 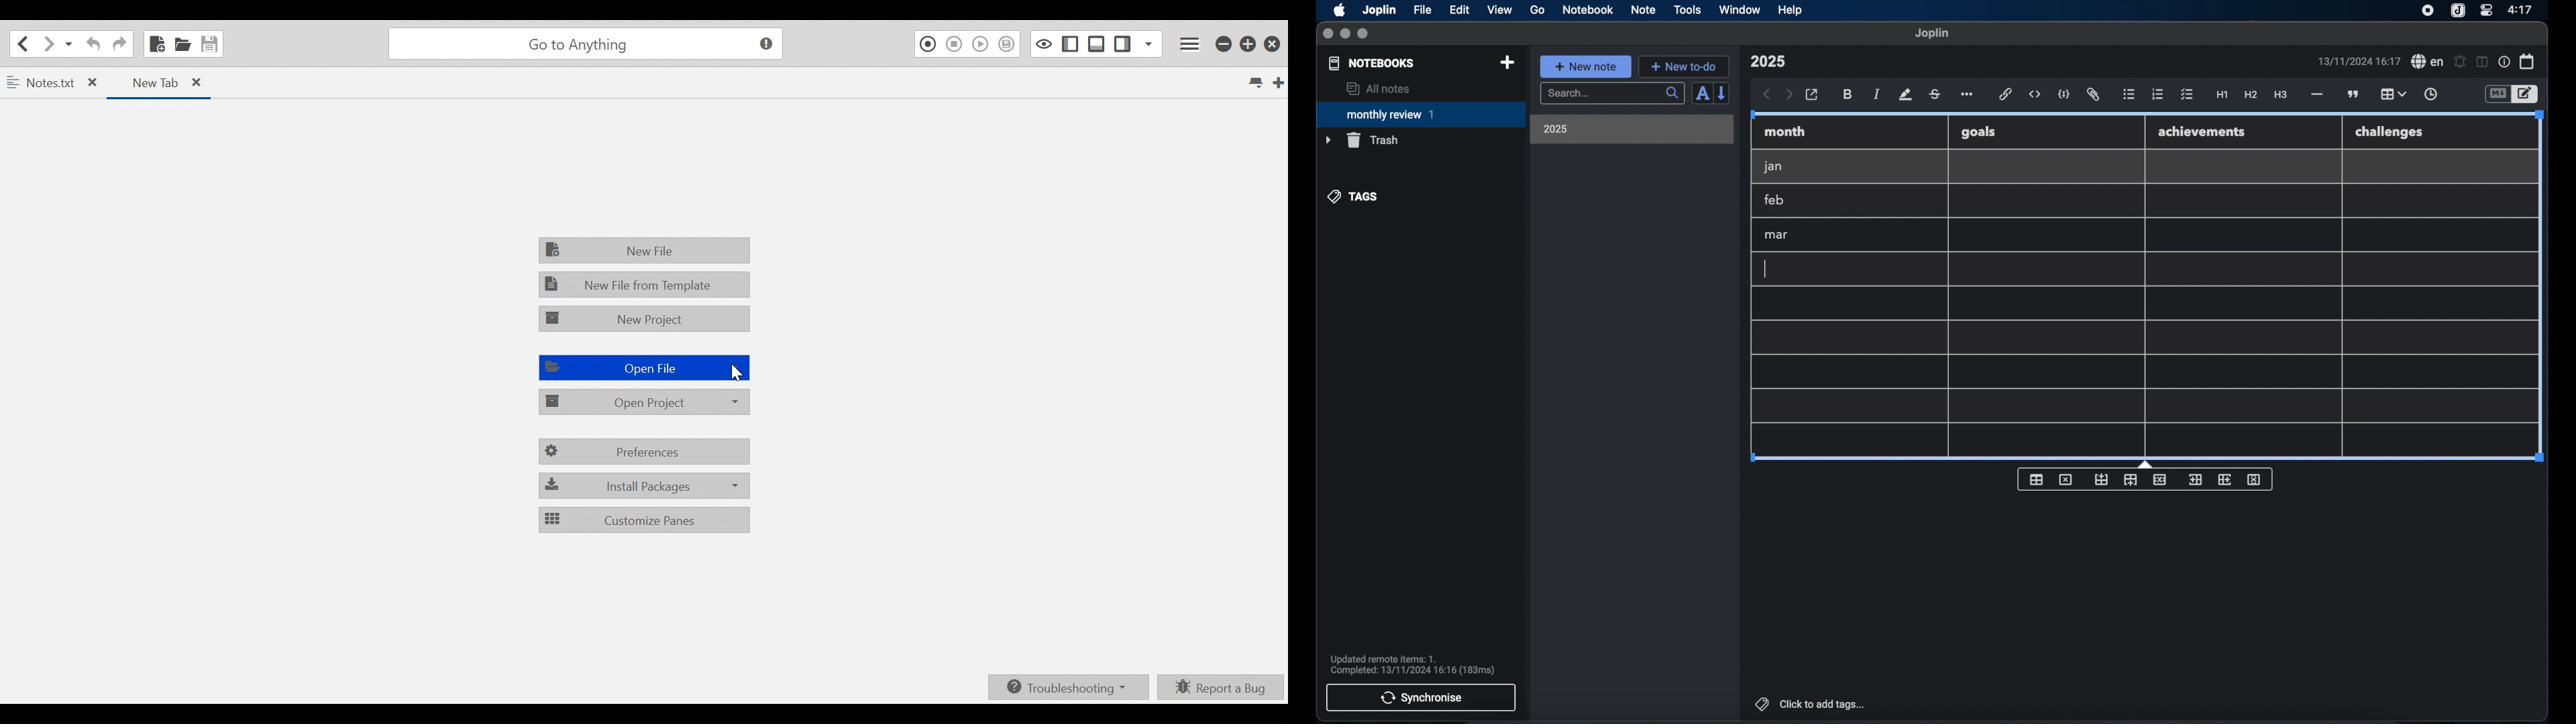 What do you see at coordinates (1585, 66) in the screenshot?
I see `new note` at bounding box center [1585, 66].